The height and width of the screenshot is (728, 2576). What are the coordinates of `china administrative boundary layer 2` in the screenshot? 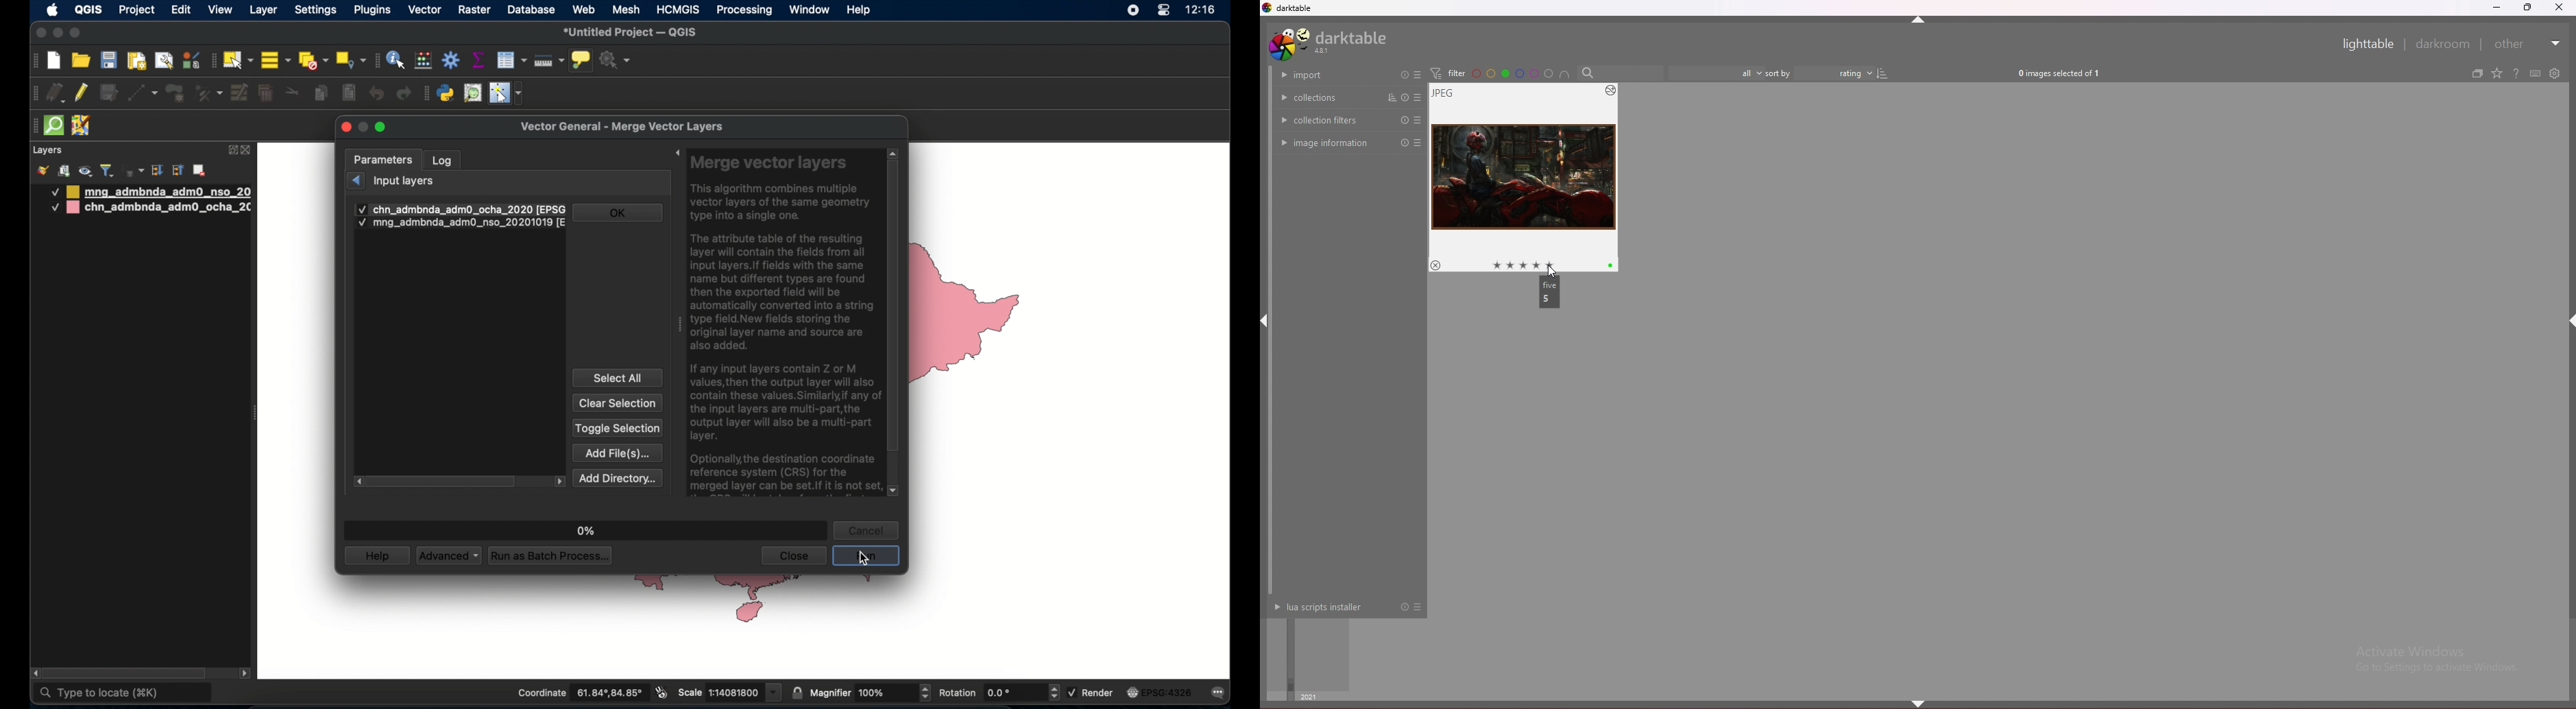 It's located at (151, 209).